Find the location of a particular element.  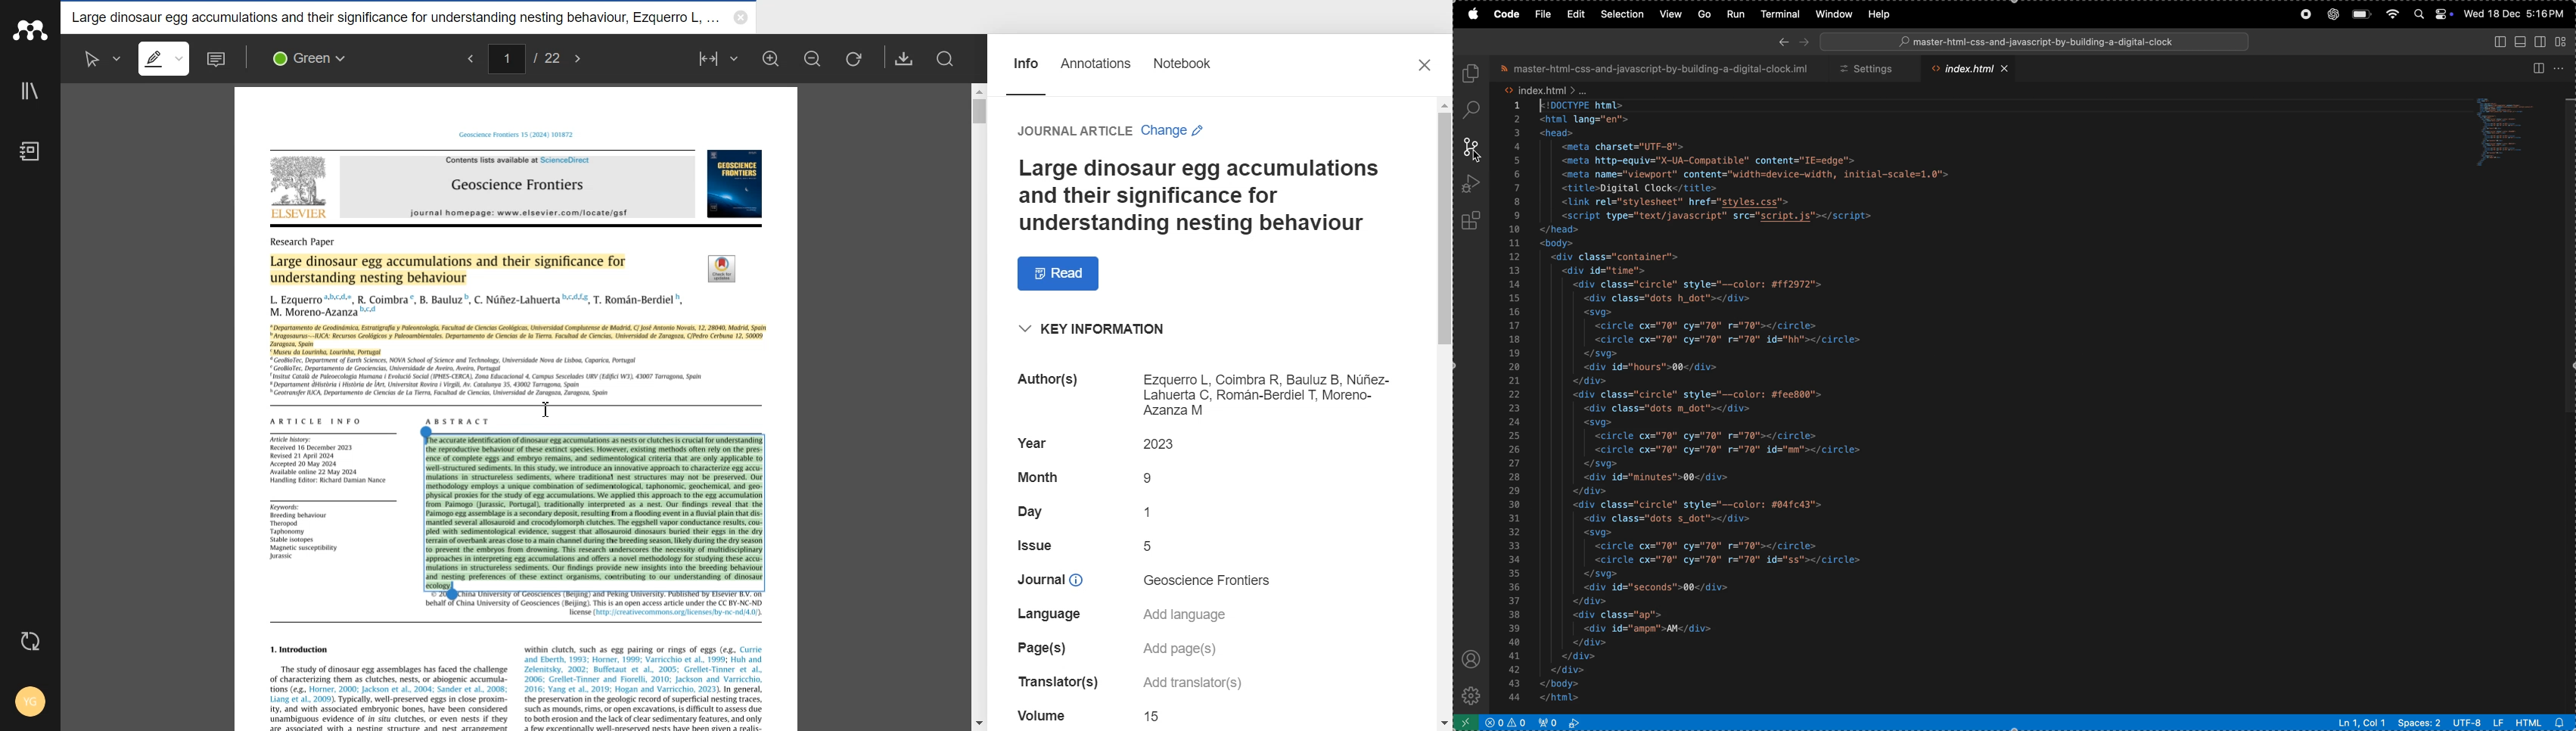

text is located at coordinates (1189, 614).